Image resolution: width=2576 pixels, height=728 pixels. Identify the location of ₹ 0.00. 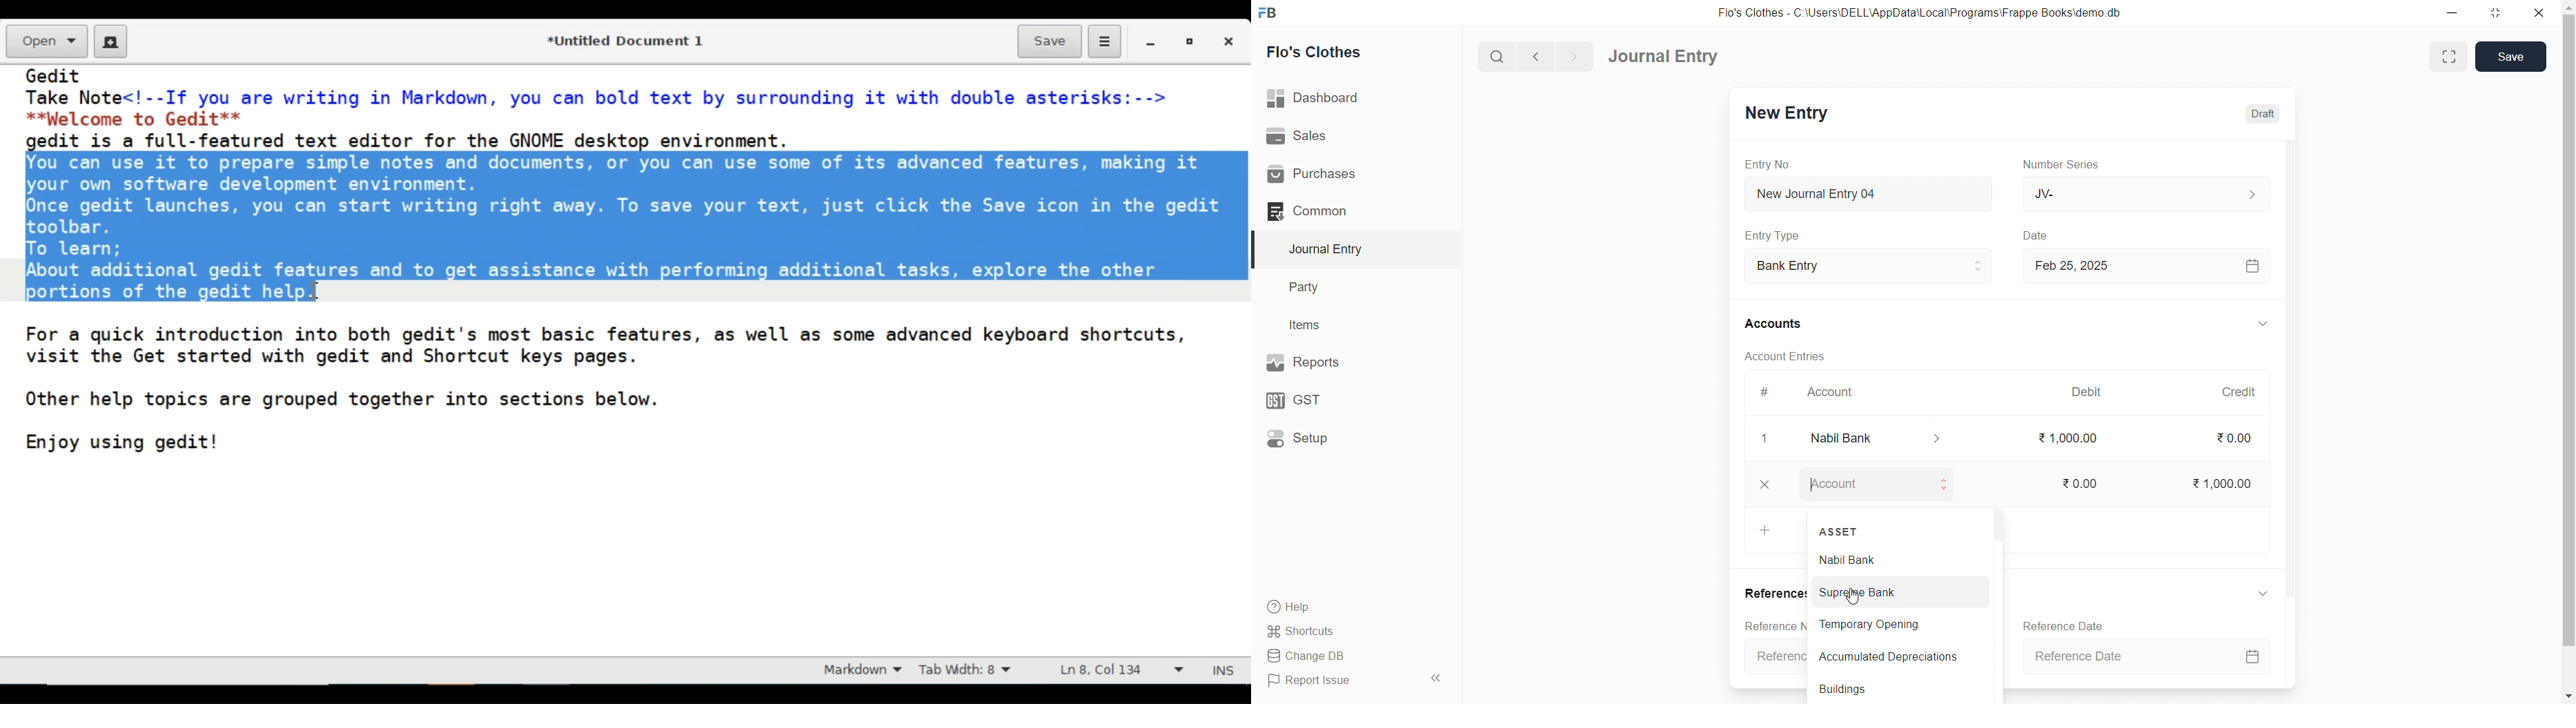
(2090, 484).